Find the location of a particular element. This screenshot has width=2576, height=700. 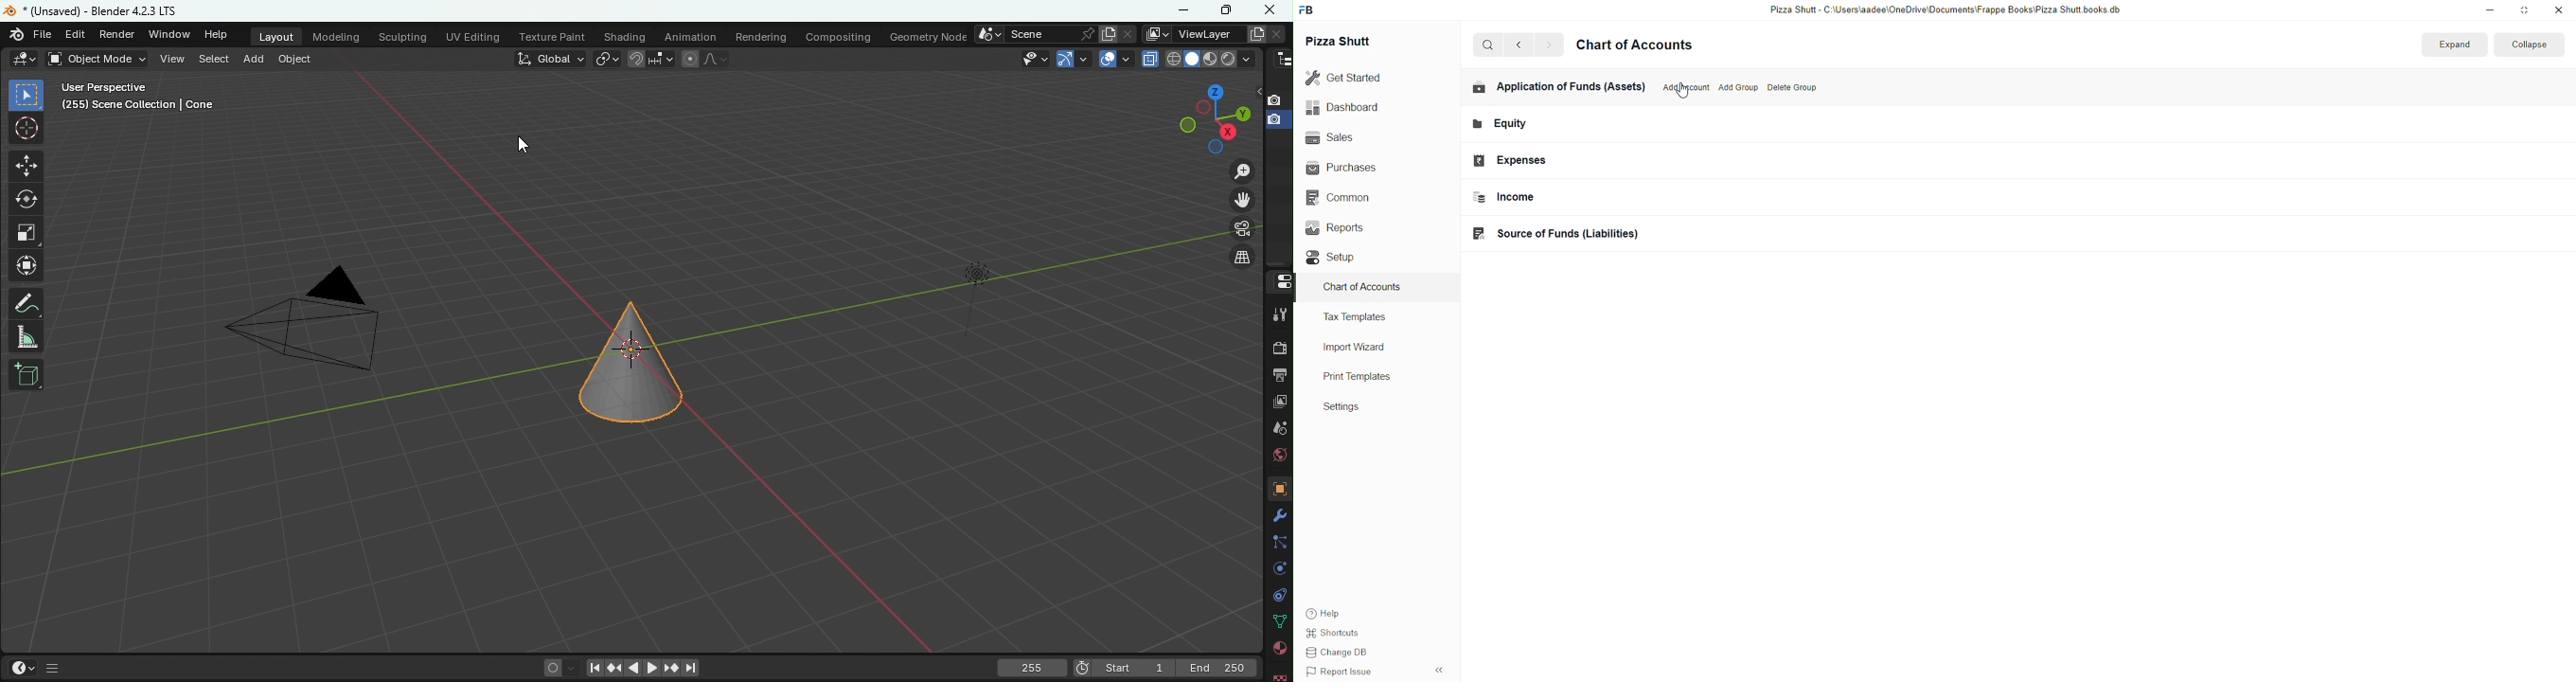

Last frame of playback/rendering range is located at coordinates (1218, 668).